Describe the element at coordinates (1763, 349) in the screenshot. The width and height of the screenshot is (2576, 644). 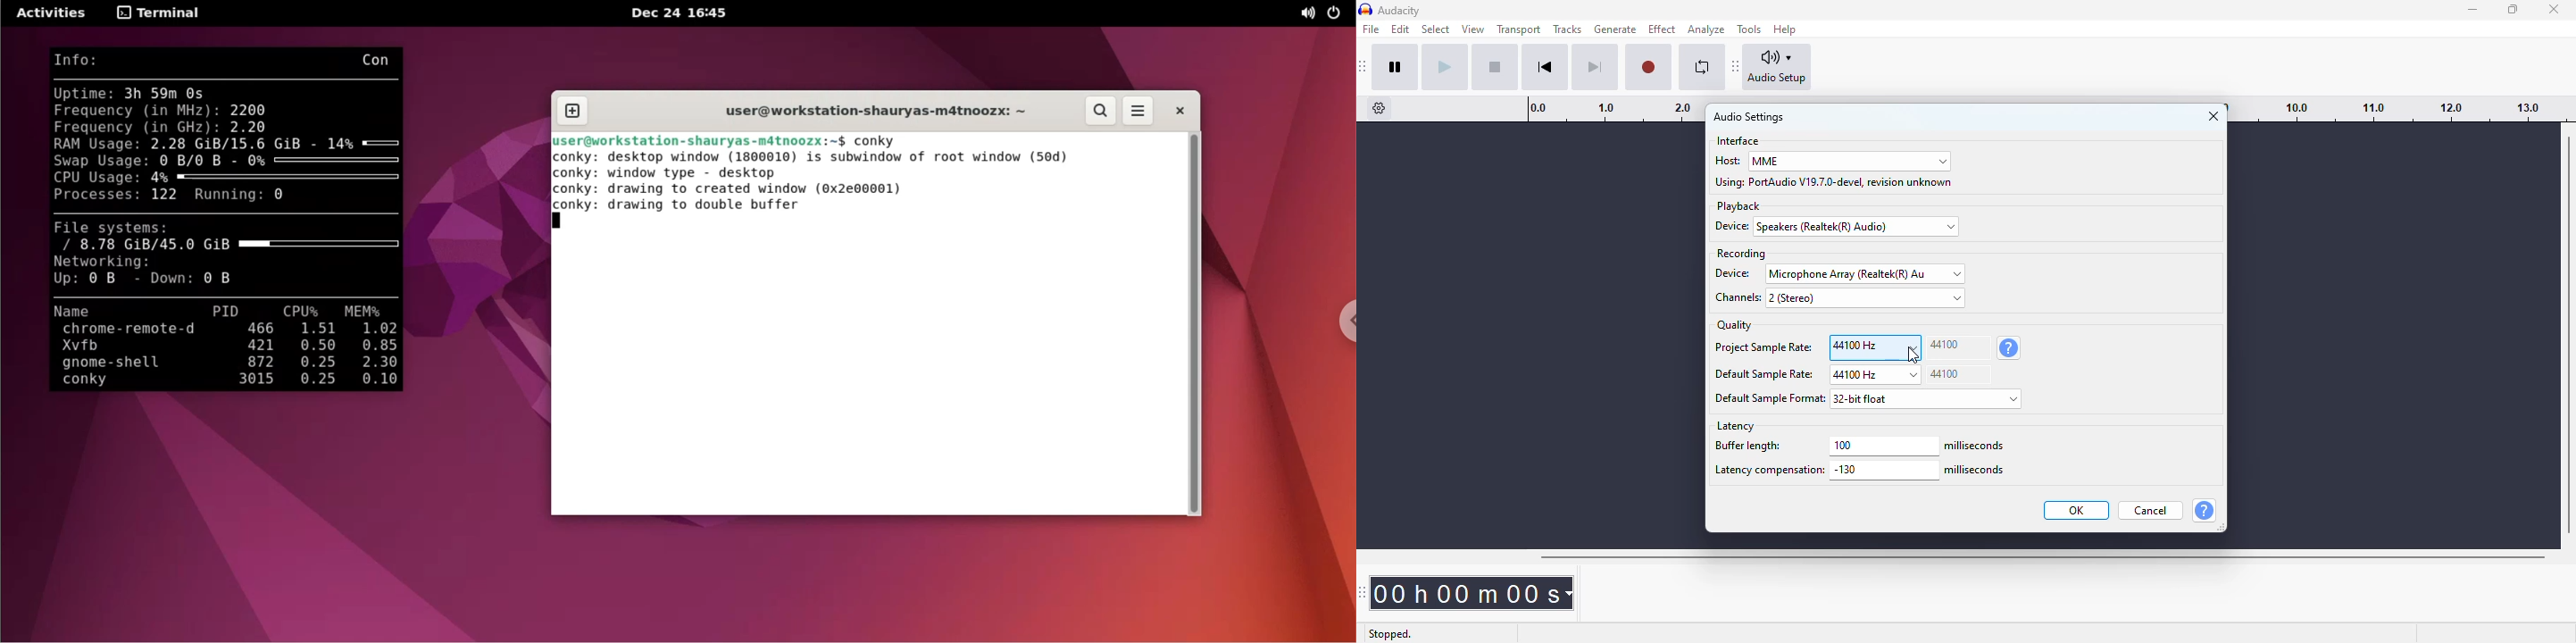
I see `project sample rate` at that location.